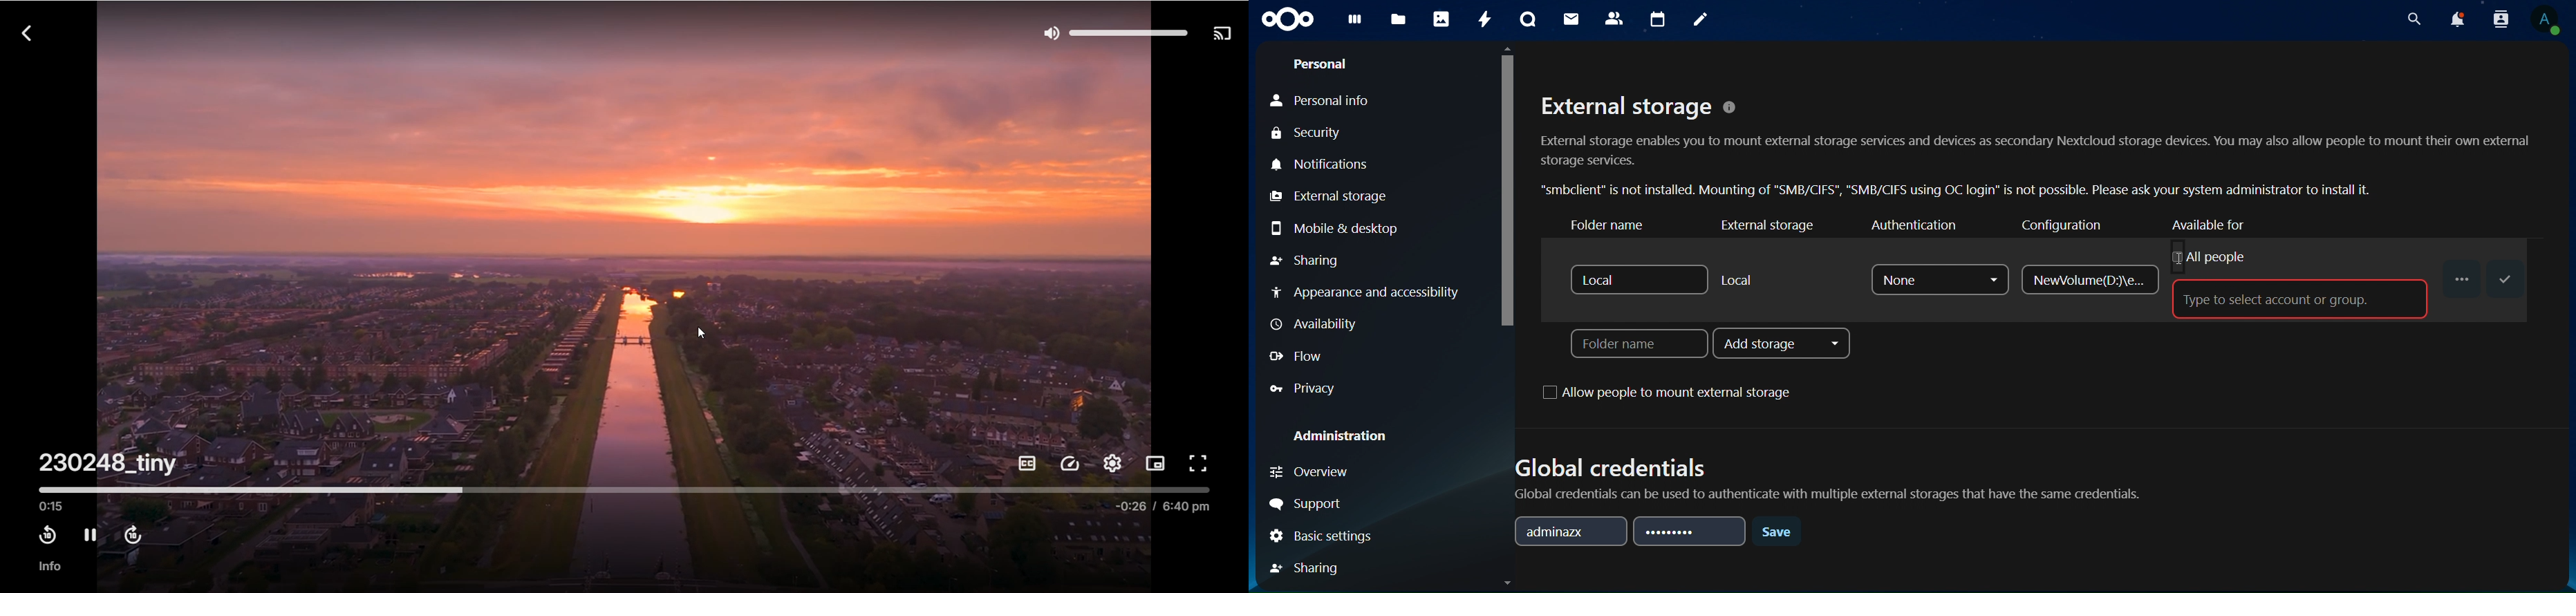 The image size is (2576, 616). What do you see at coordinates (1778, 535) in the screenshot?
I see `save` at bounding box center [1778, 535].